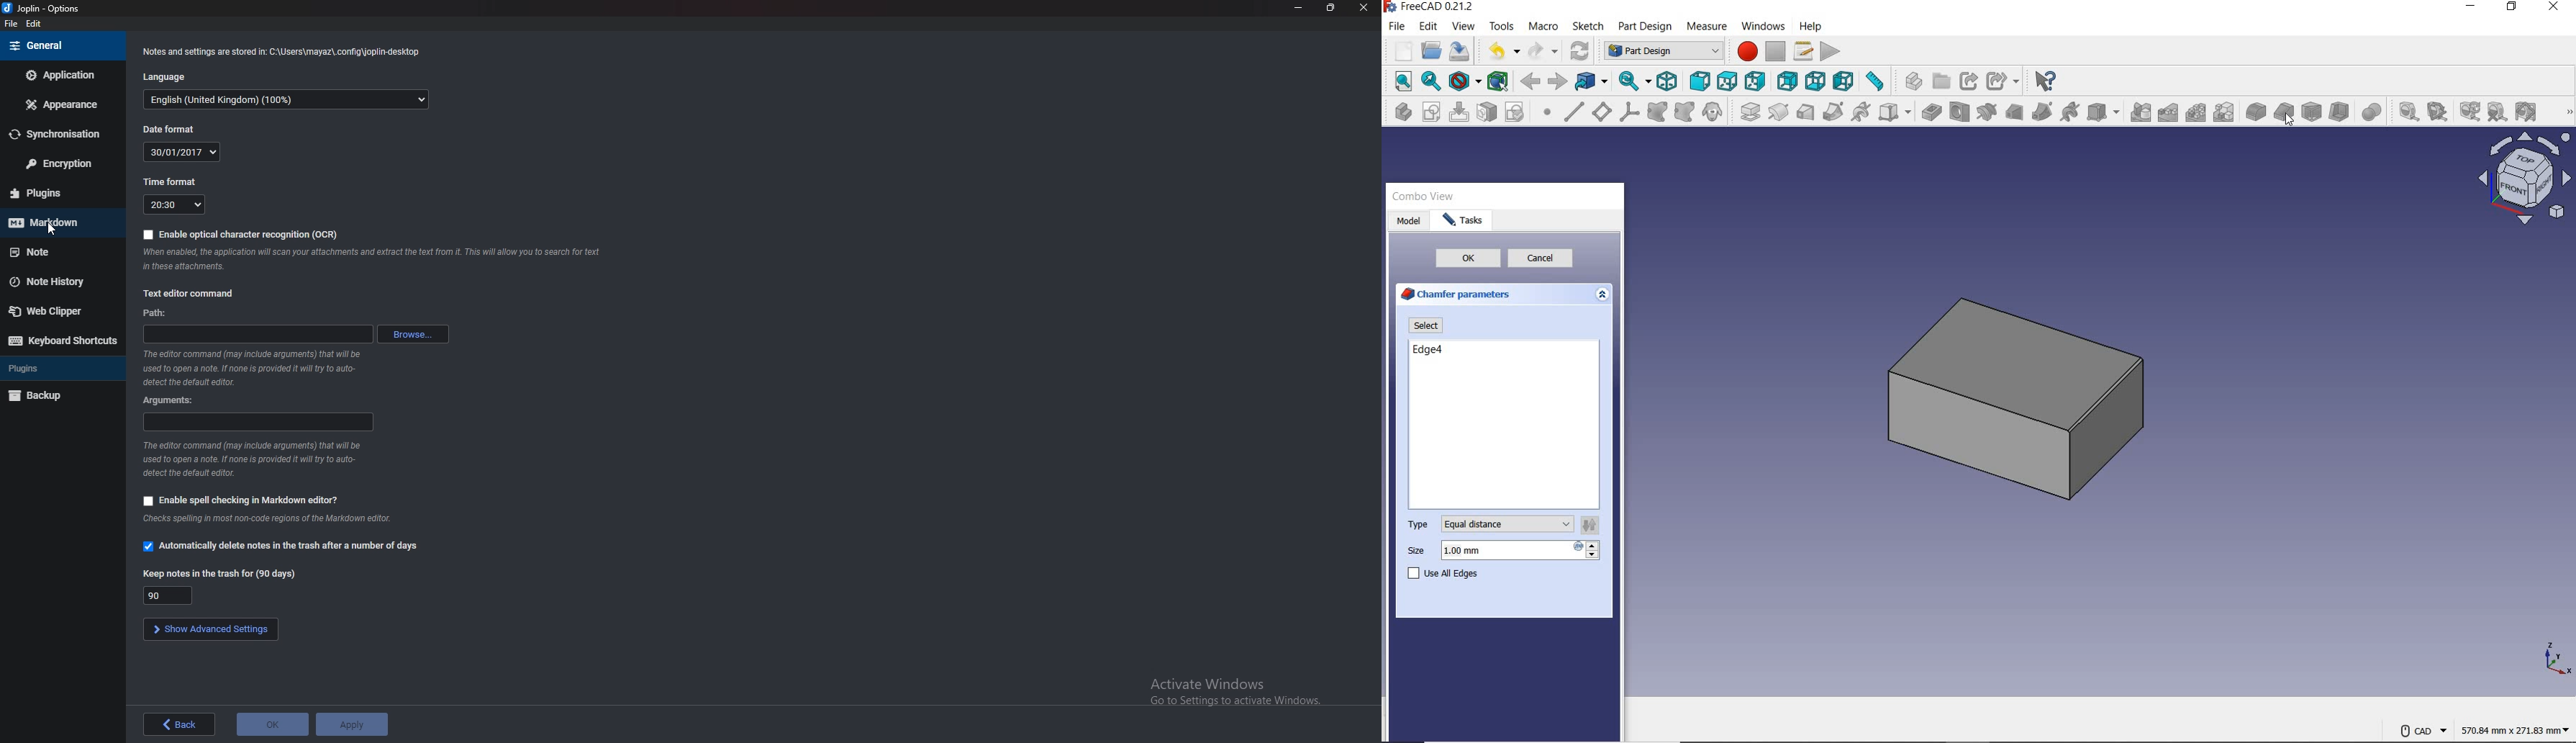 The image size is (2576, 756). I want to click on chamfer parameters, so click(1457, 293).